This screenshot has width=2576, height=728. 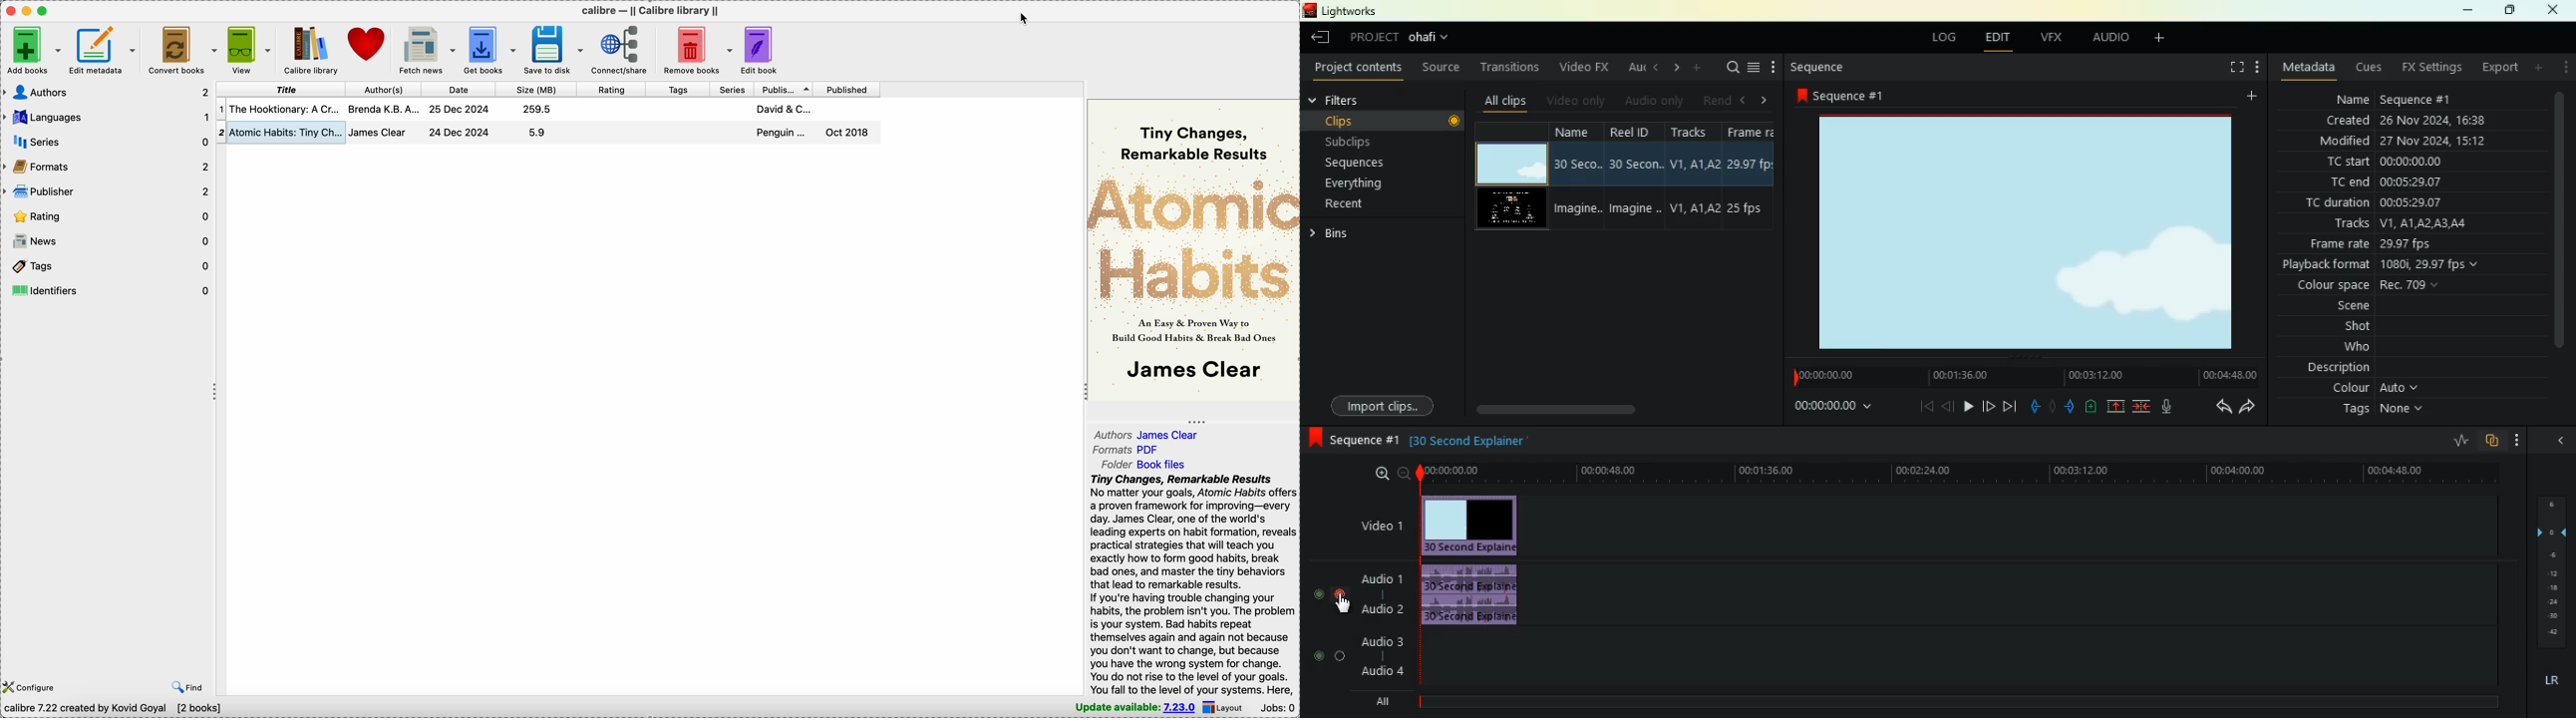 I want to click on the hooktionary: a cr..., so click(x=285, y=109).